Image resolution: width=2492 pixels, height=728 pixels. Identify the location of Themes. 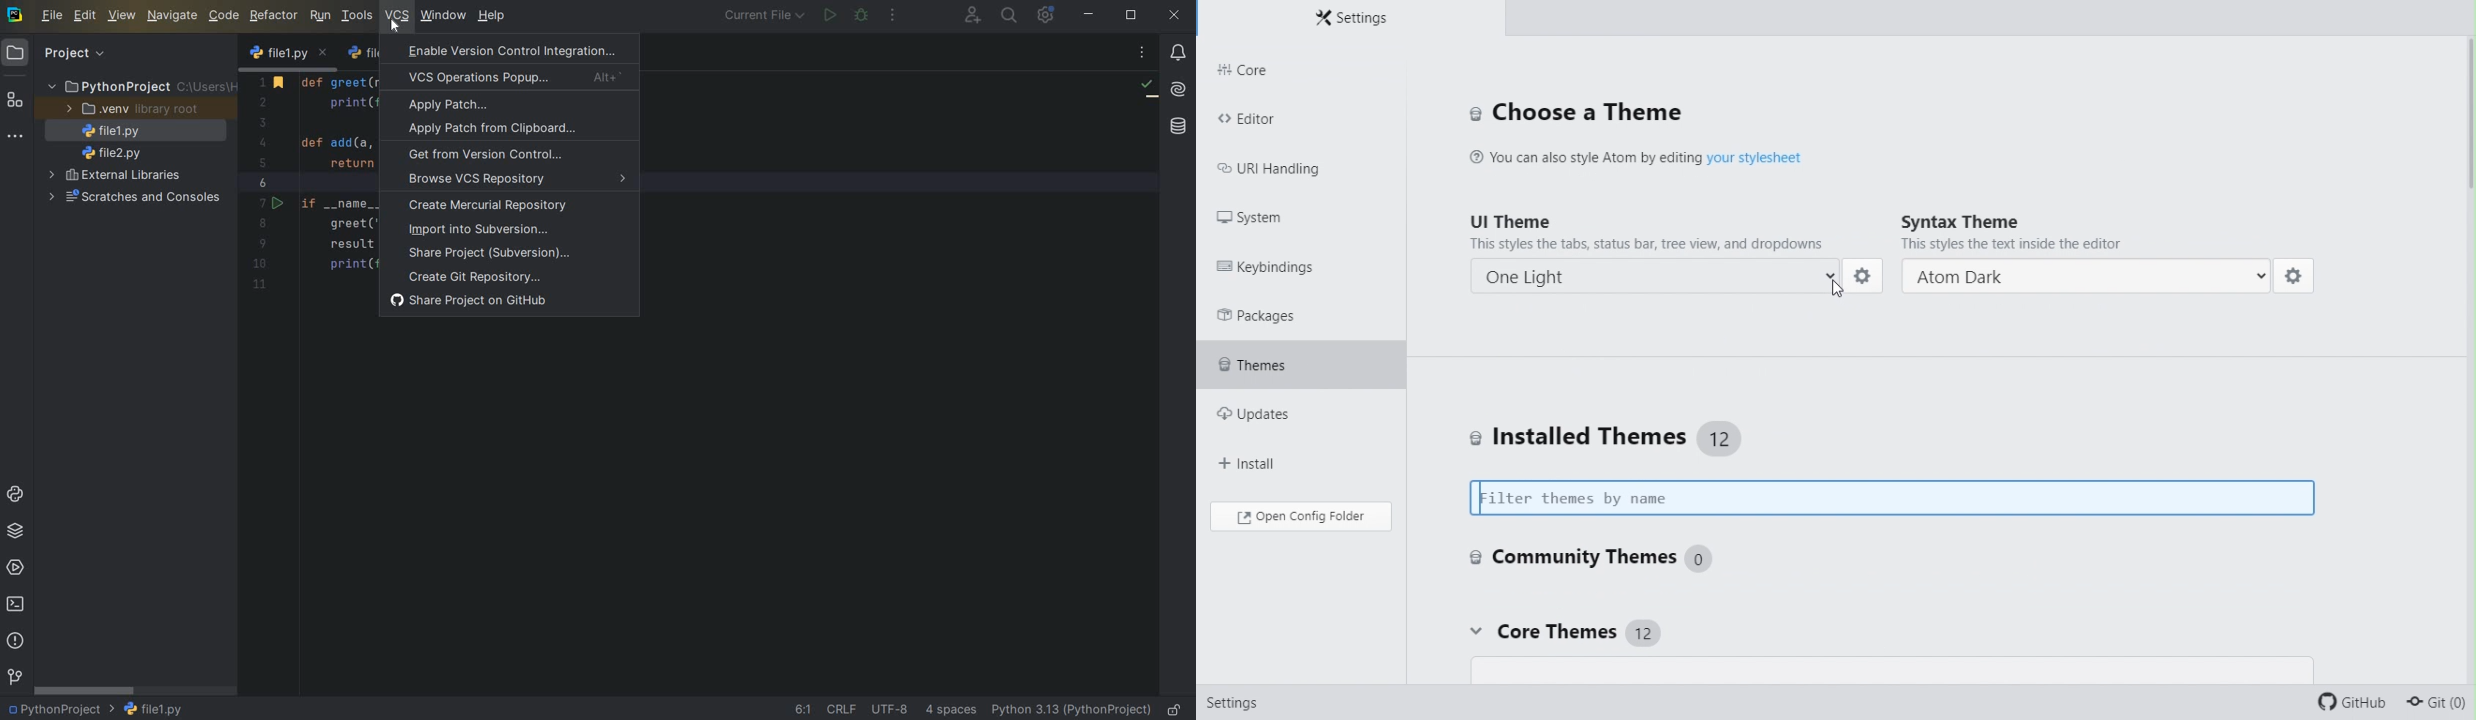
(1278, 368).